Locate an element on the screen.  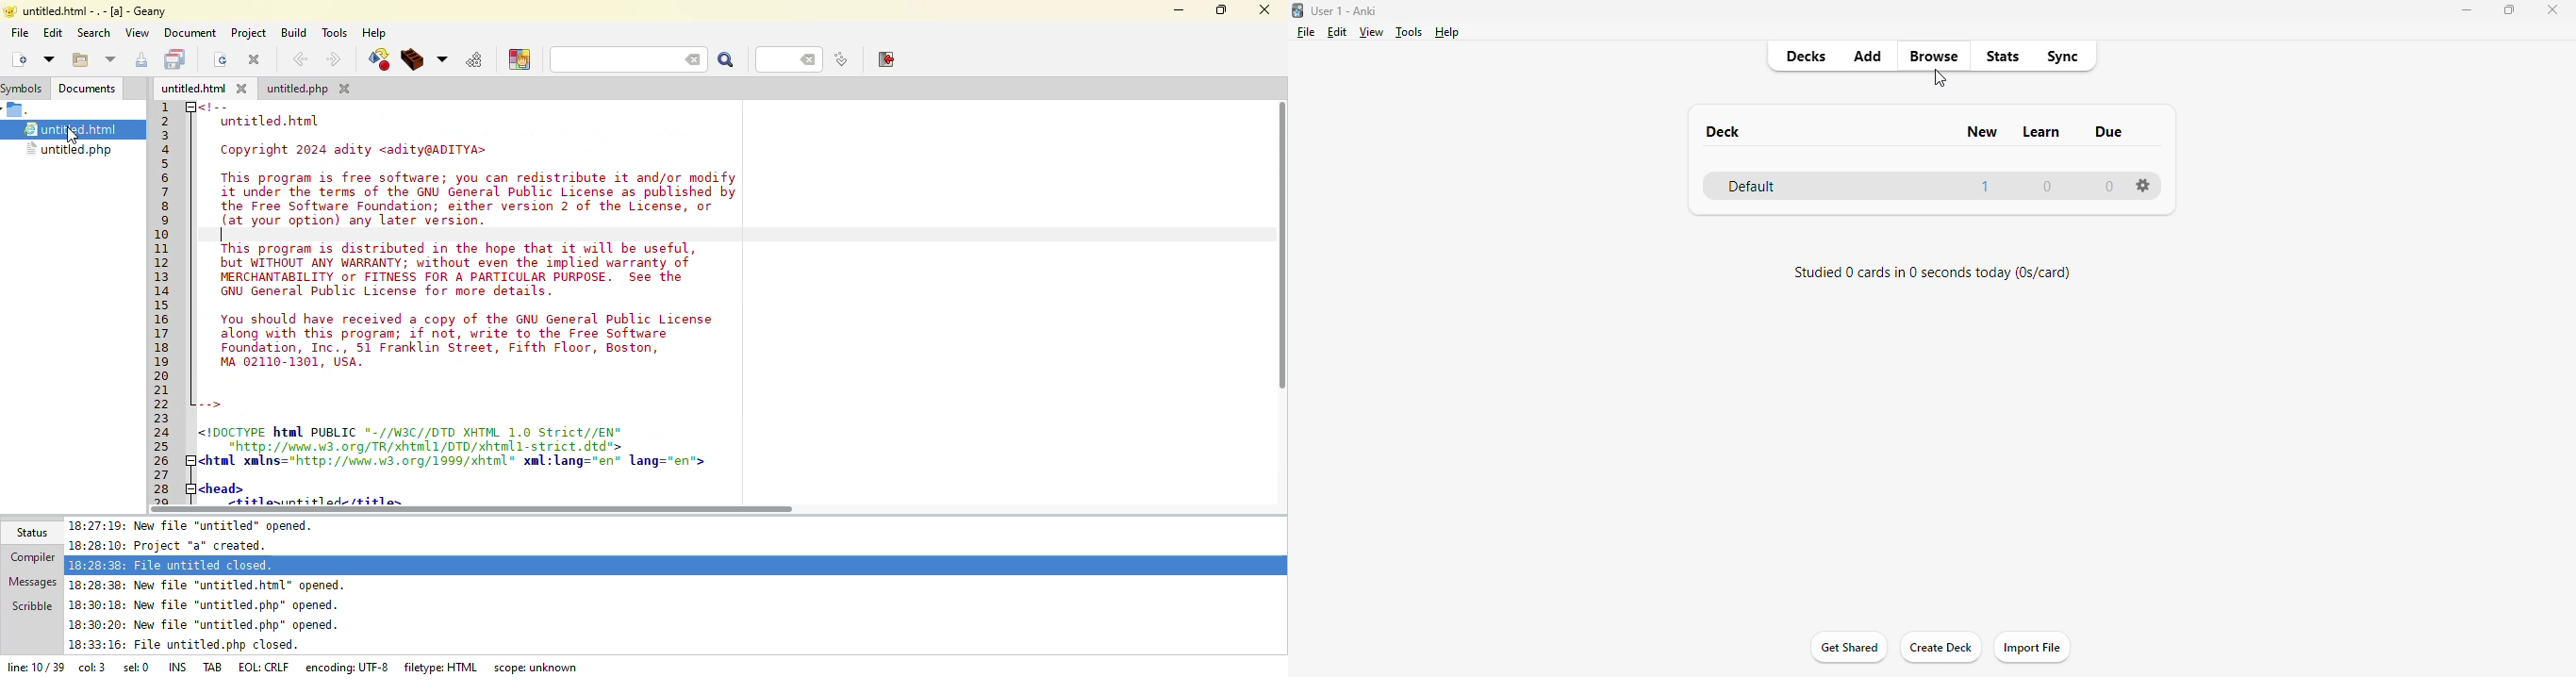
reload is located at coordinates (223, 61).